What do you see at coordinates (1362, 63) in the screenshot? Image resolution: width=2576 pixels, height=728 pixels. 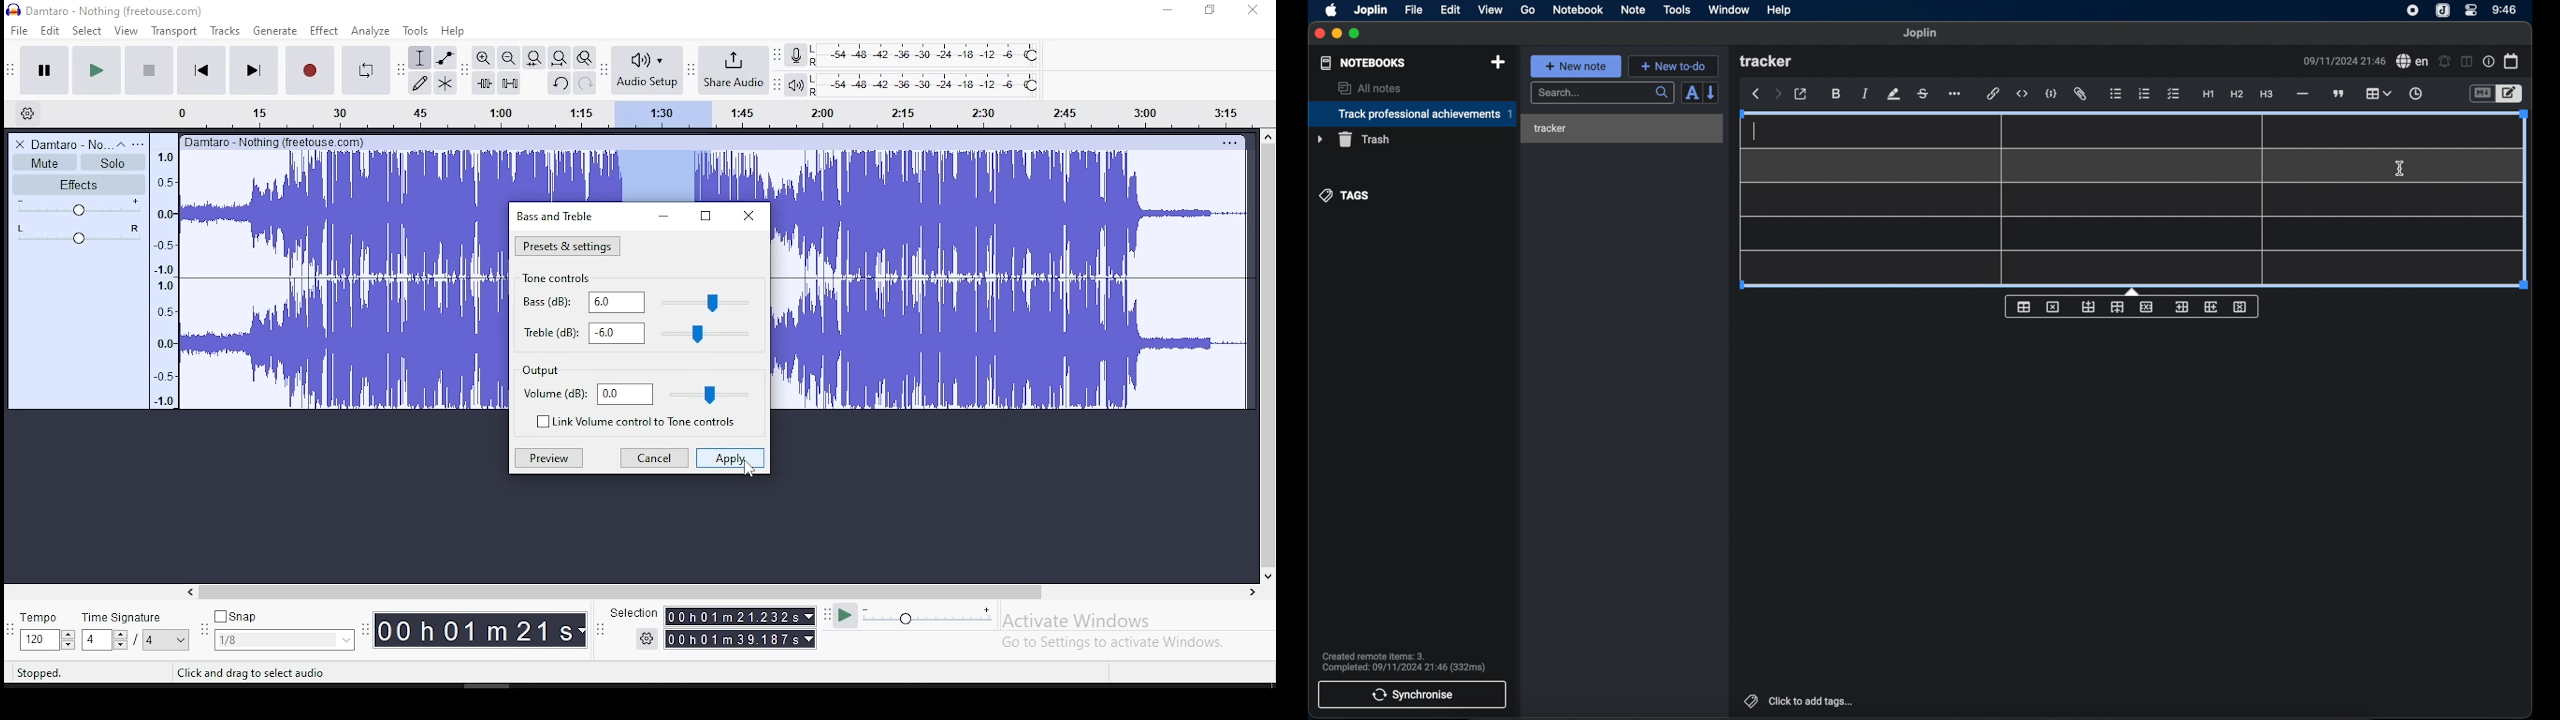 I see `notebooks` at bounding box center [1362, 63].